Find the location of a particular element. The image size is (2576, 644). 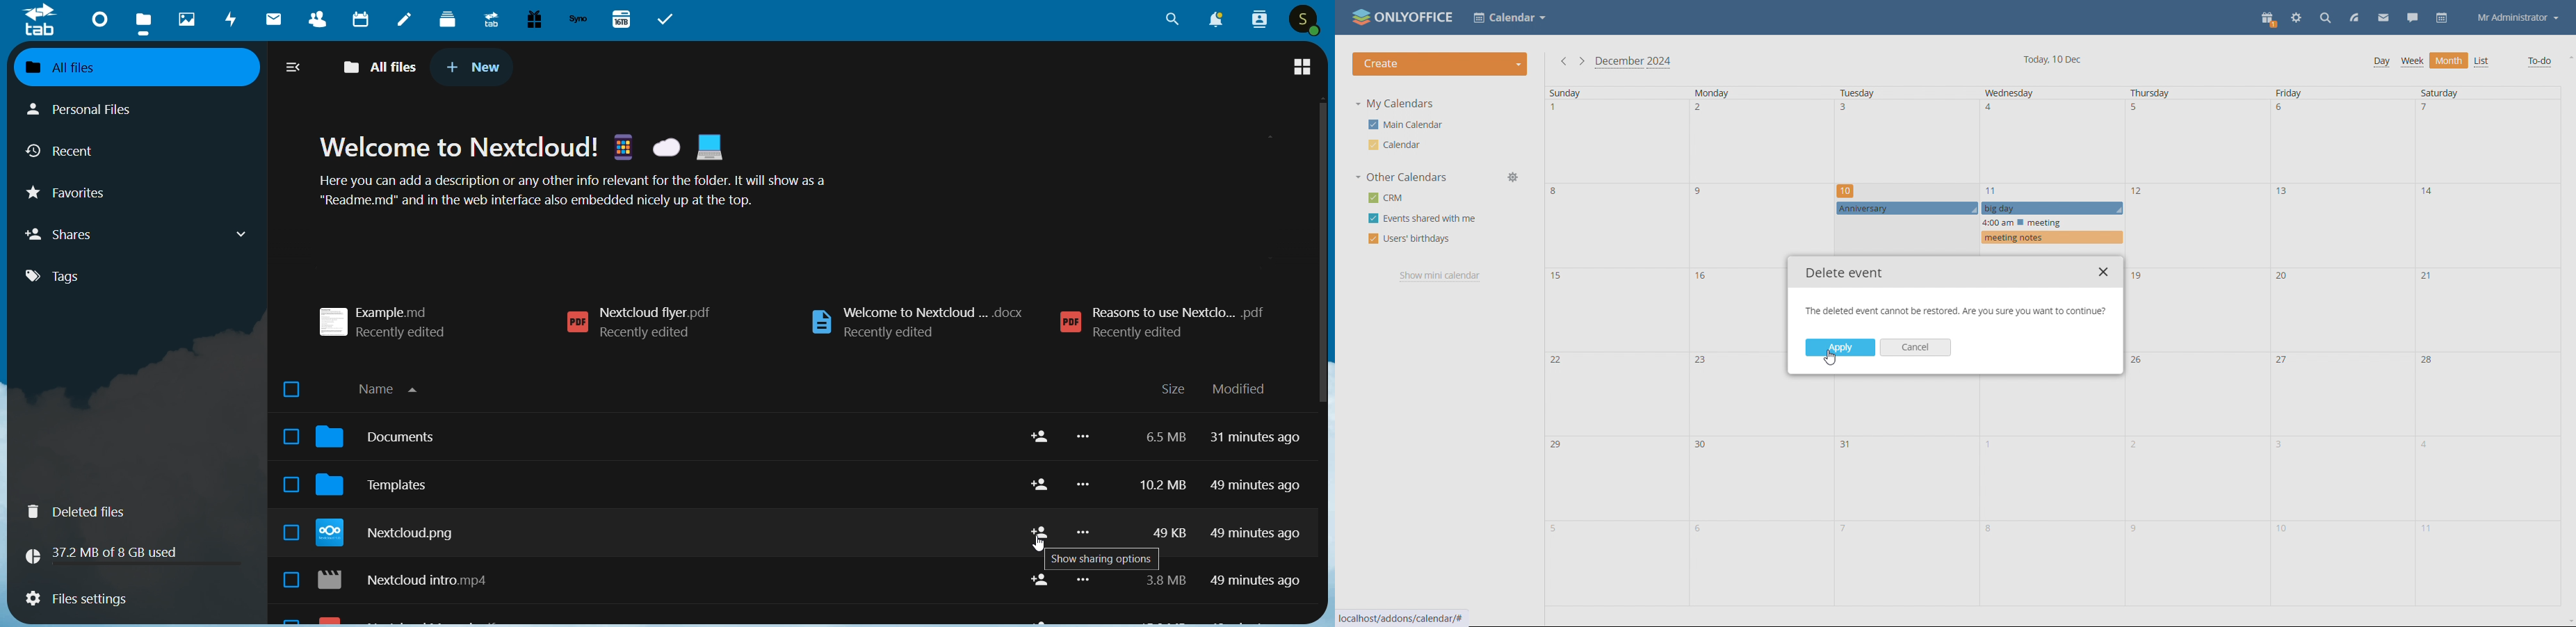

people is located at coordinates (1261, 18).